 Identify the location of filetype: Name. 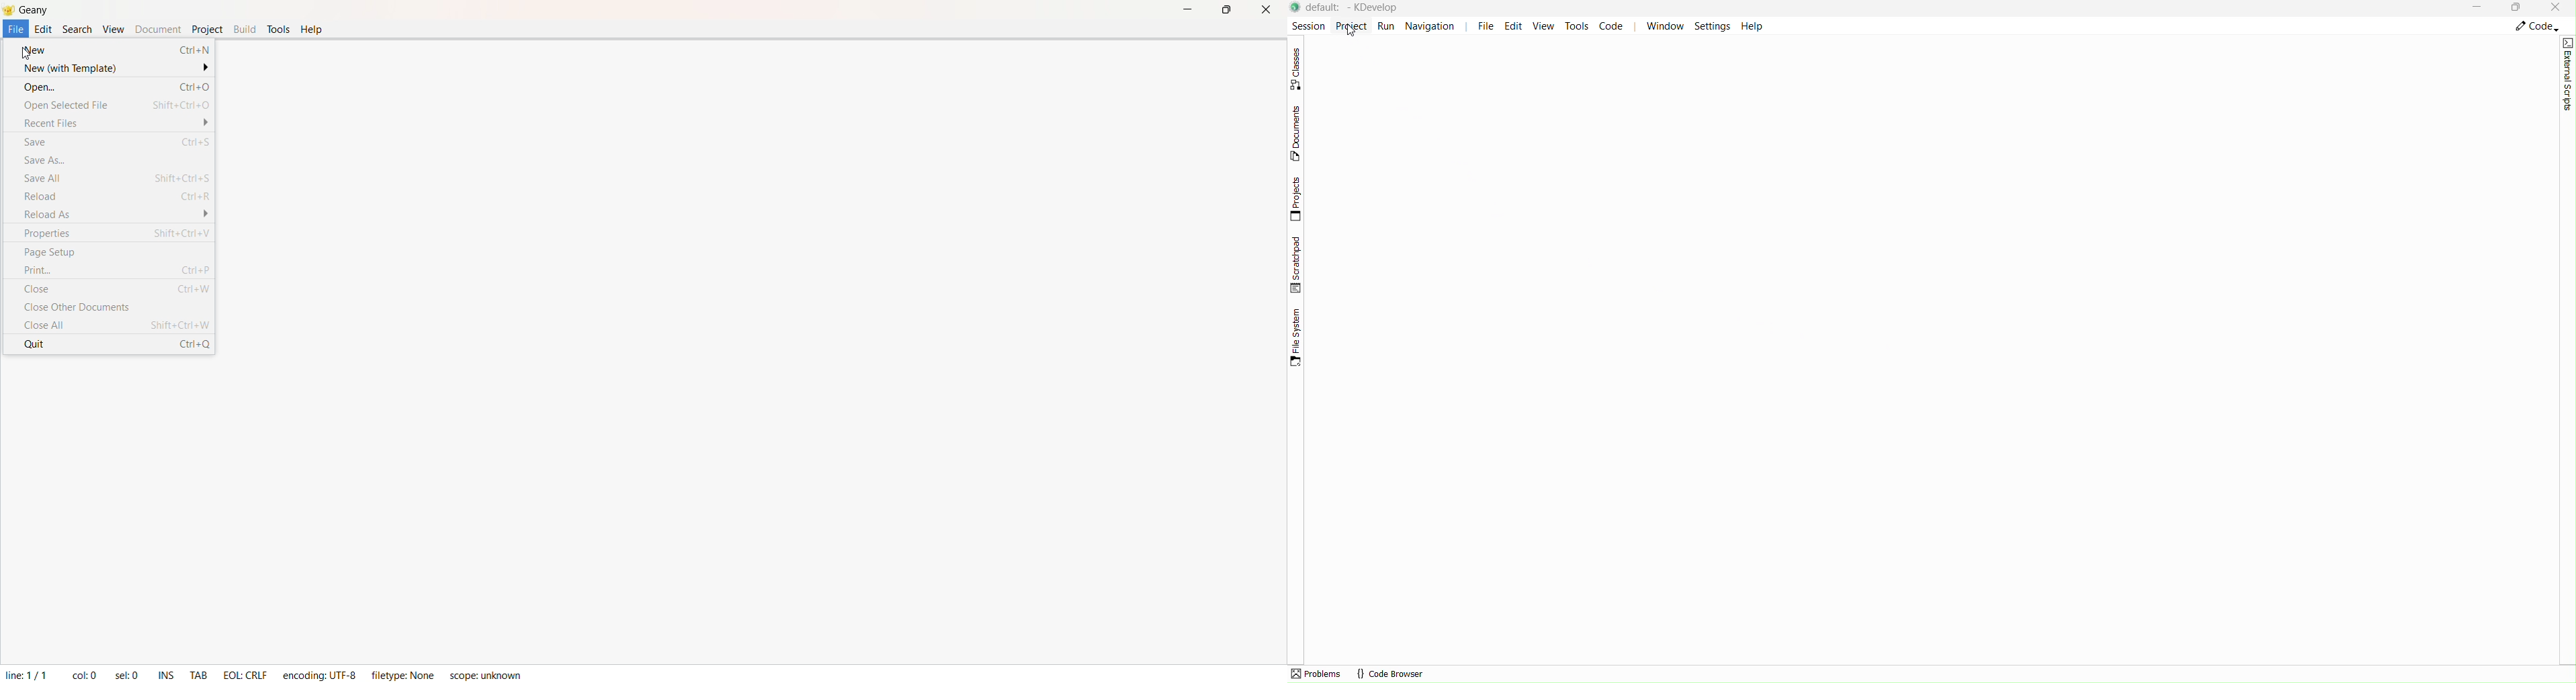
(404, 674).